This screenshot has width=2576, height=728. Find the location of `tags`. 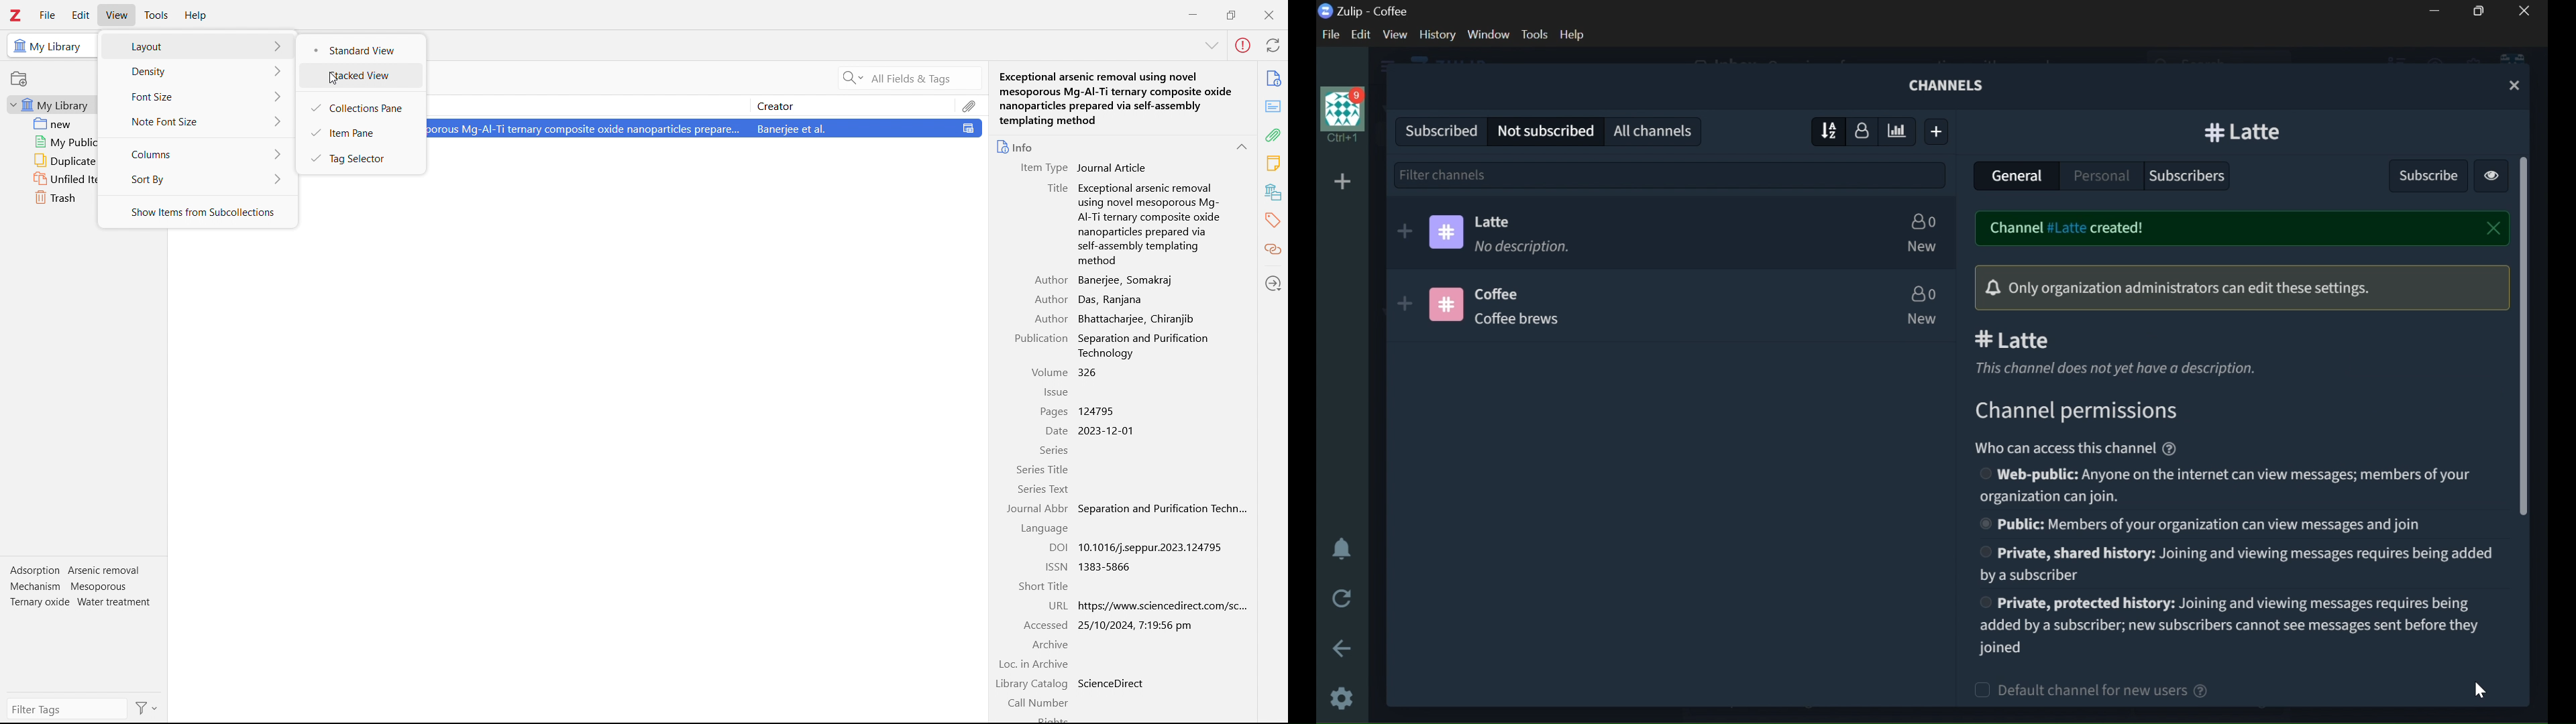

tags is located at coordinates (1273, 221).